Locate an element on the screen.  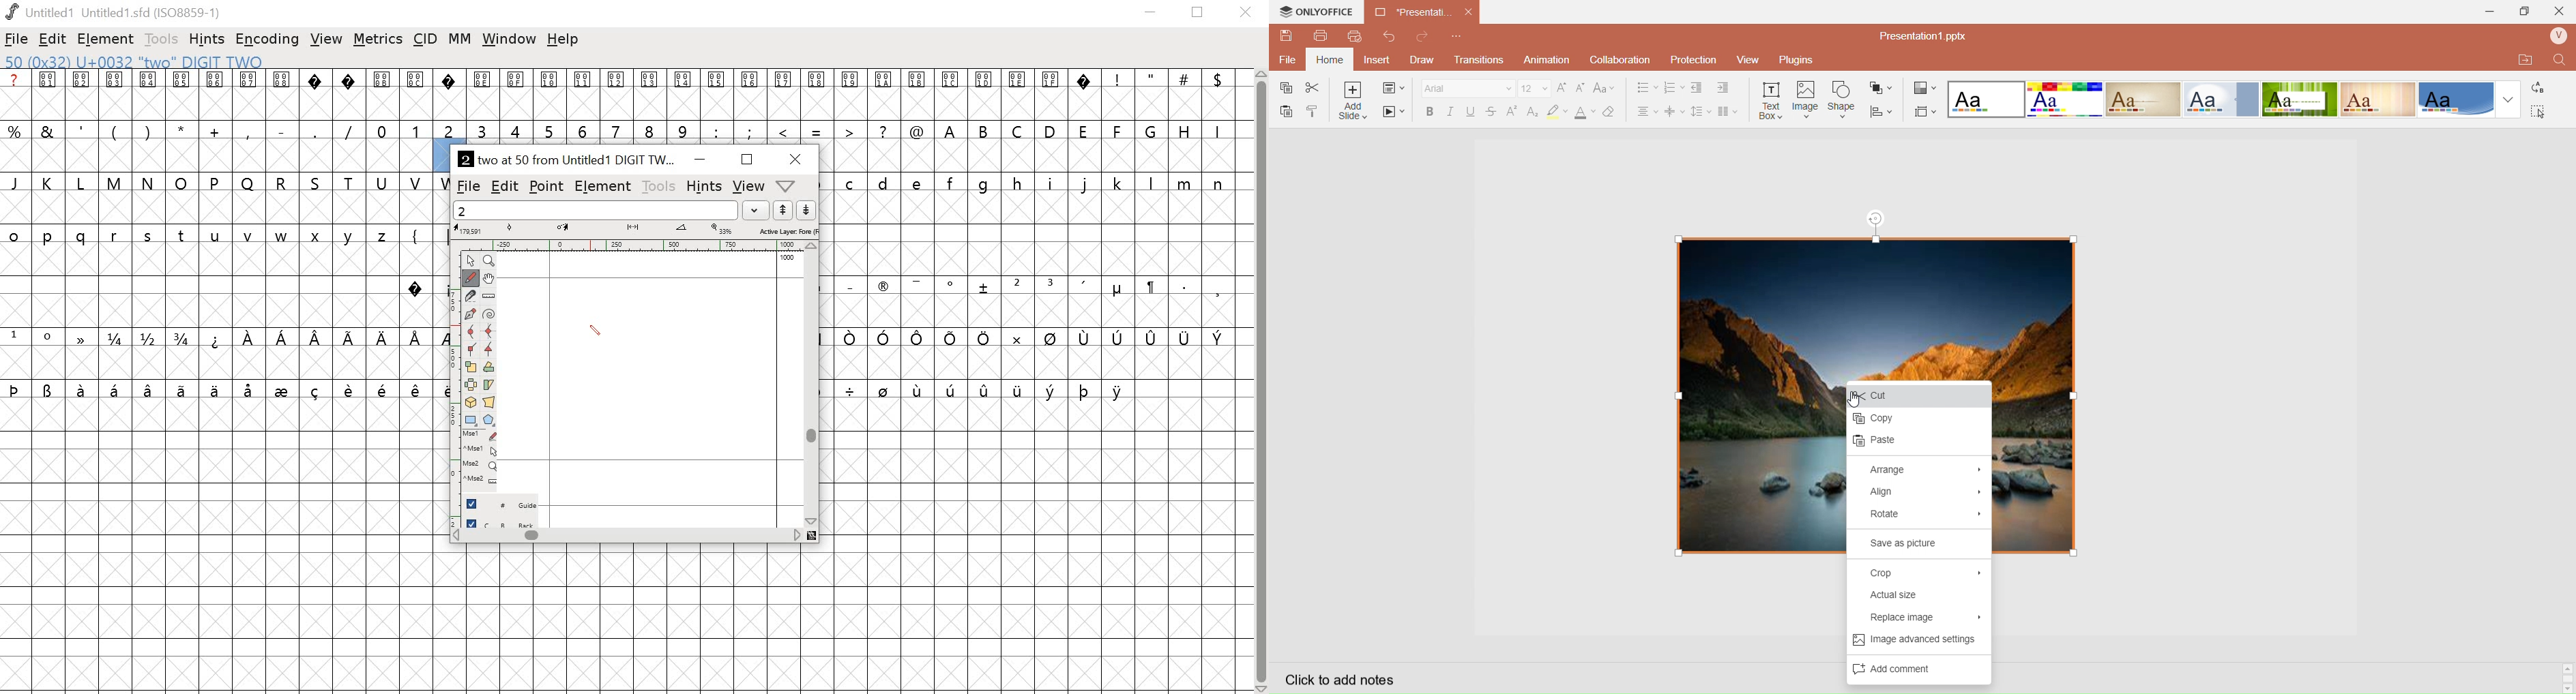
minimize is located at coordinates (700, 157).